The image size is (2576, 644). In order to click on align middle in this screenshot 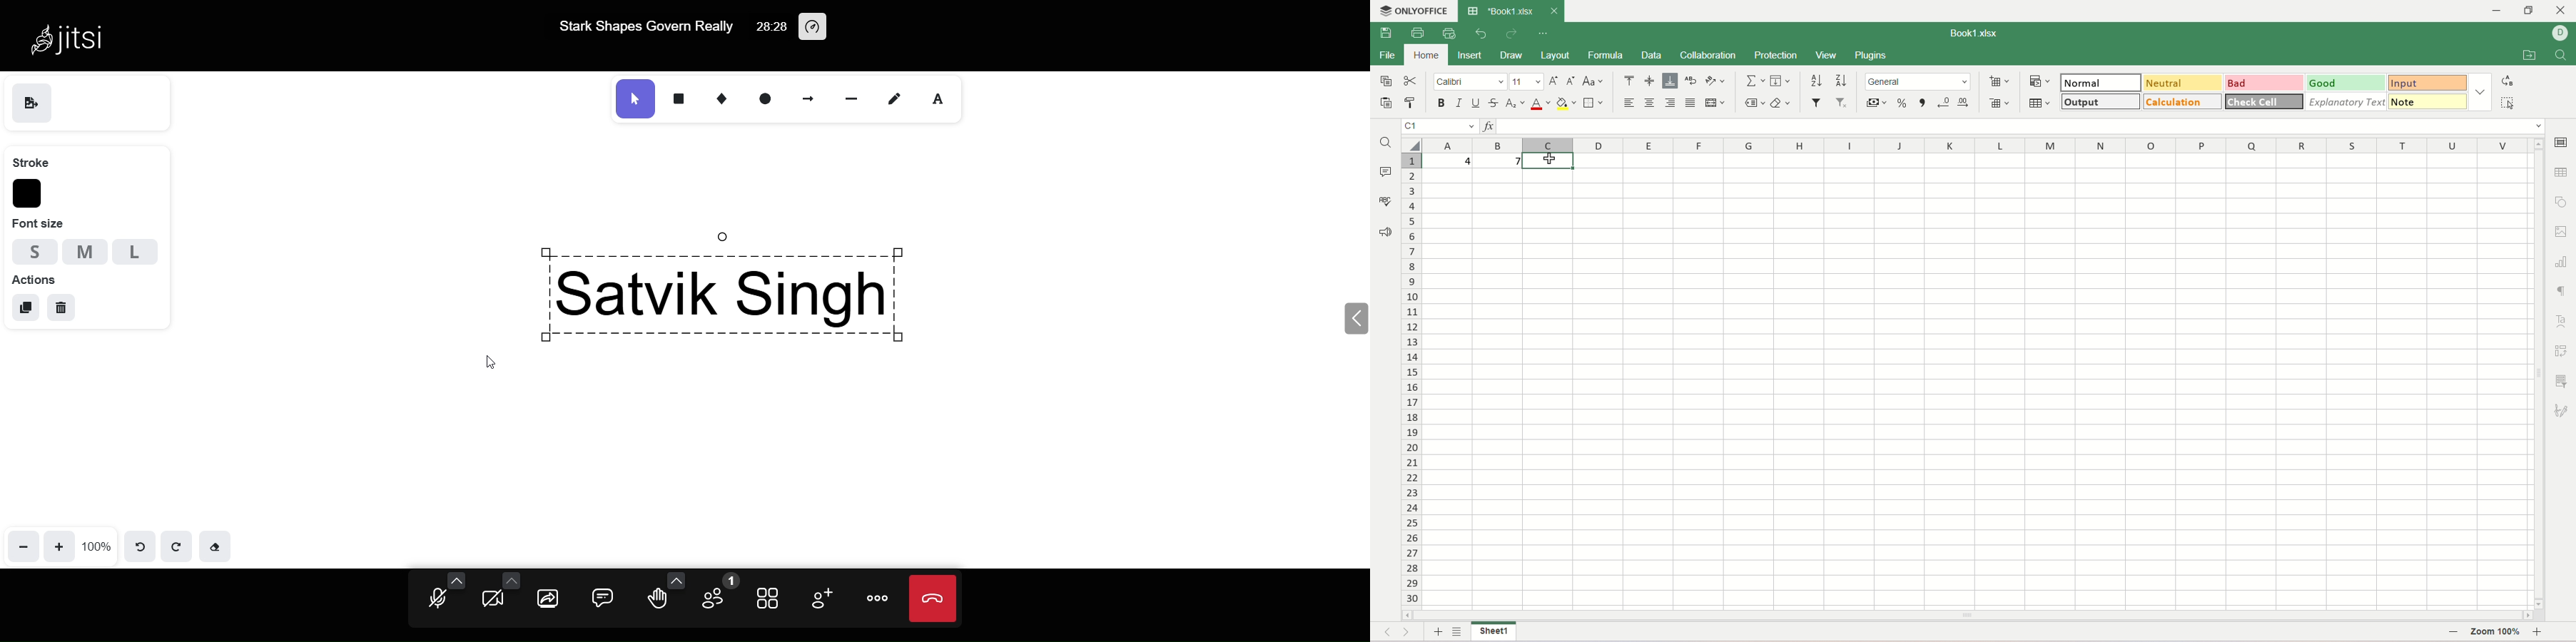, I will do `click(1651, 80)`.